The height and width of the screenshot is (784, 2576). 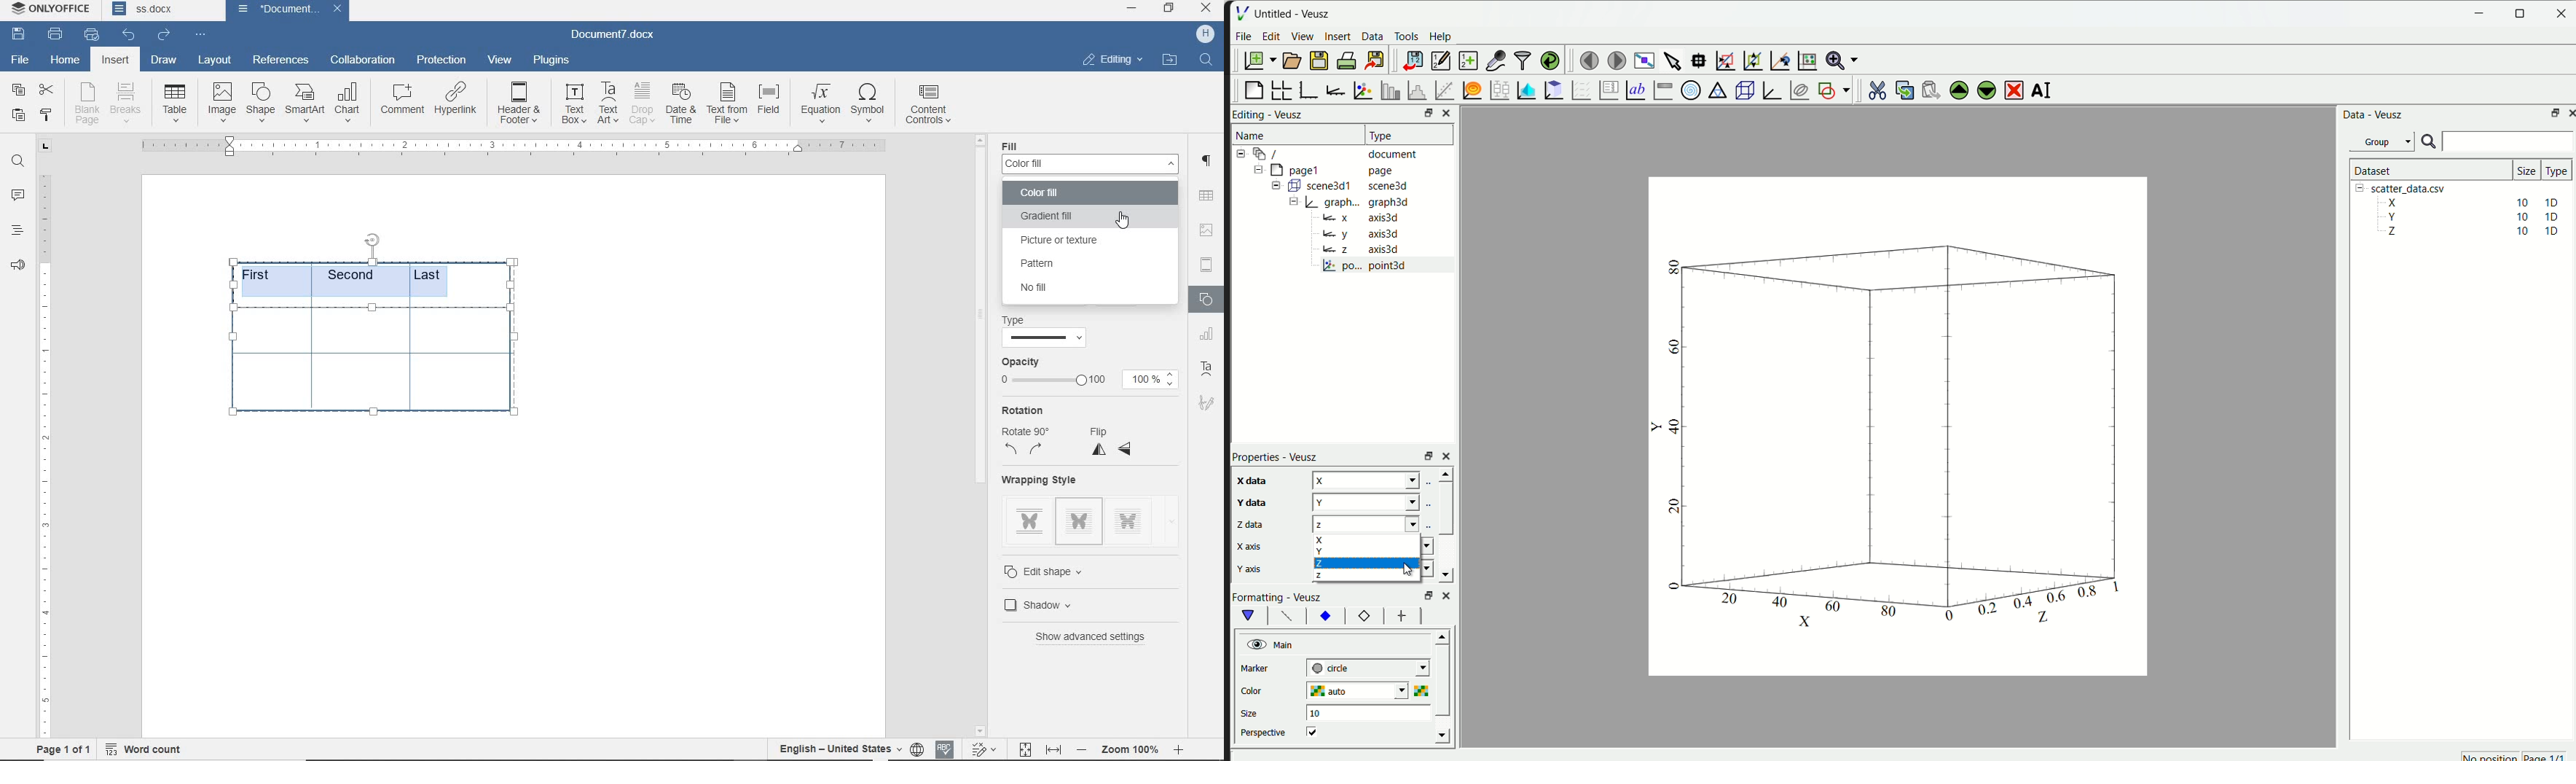 What do you see at coordinates (2370, 171) in the screenshot?
I see `| Dataset` at bounding box center [2370, 171].